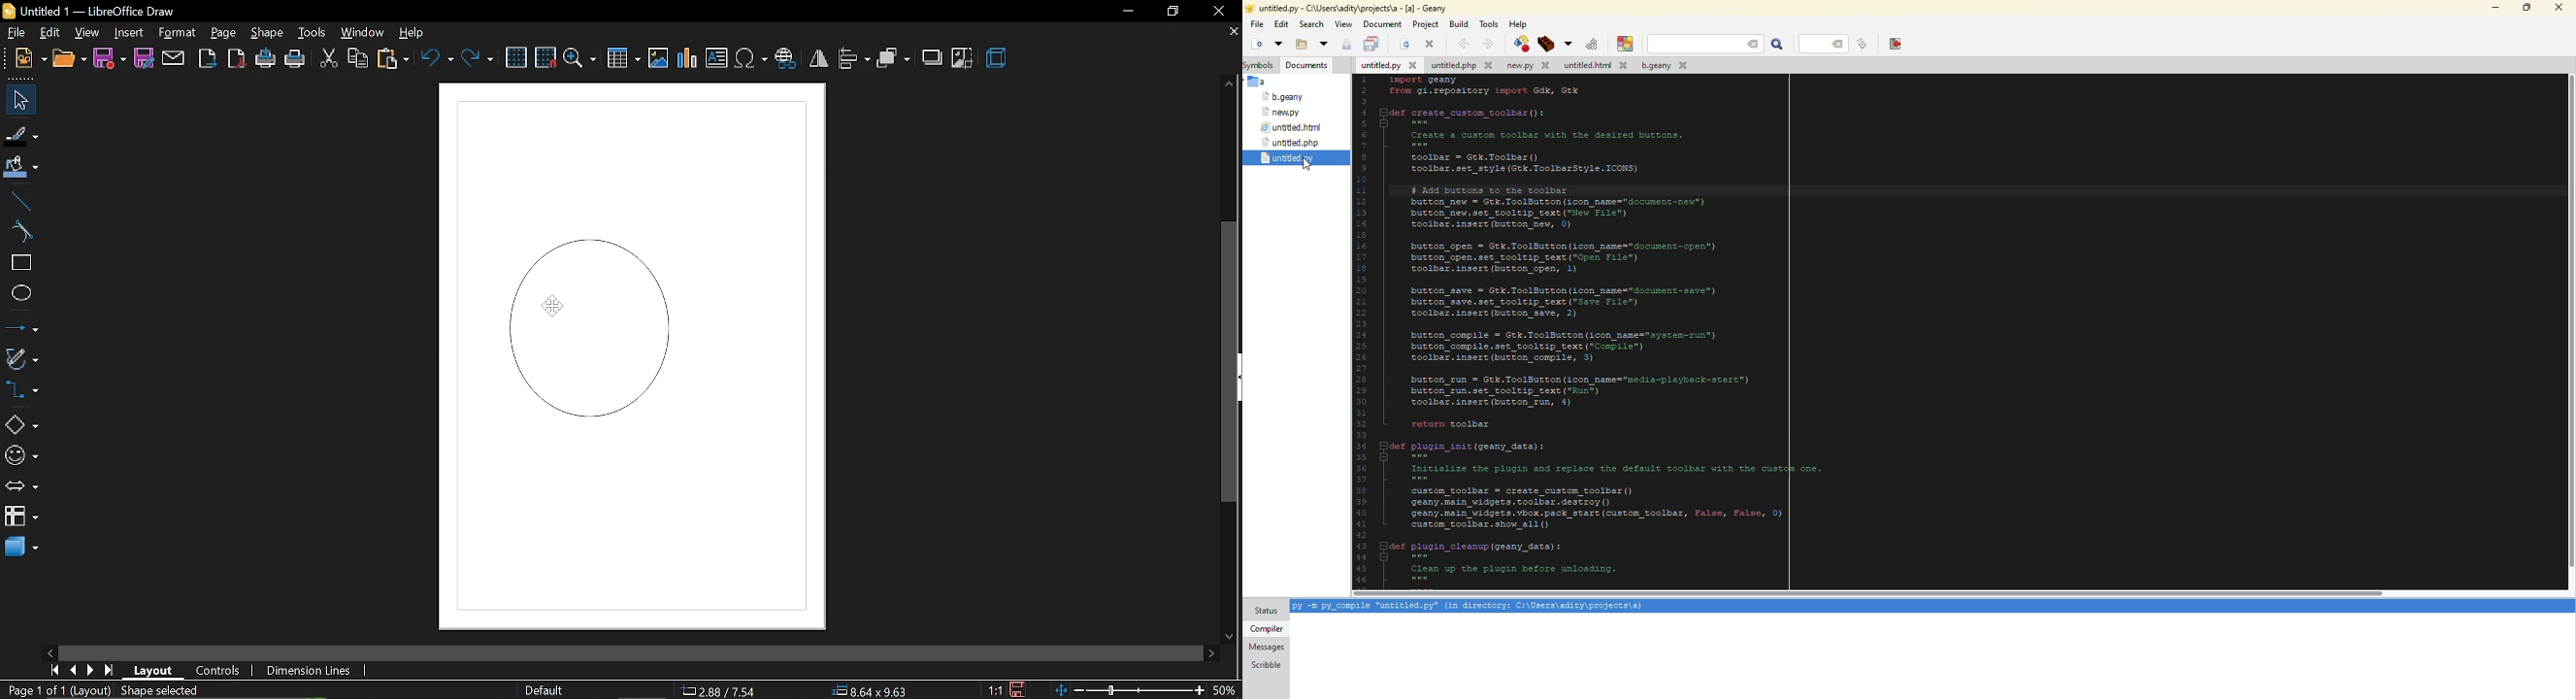  I want to click on line, so click(23, 198).